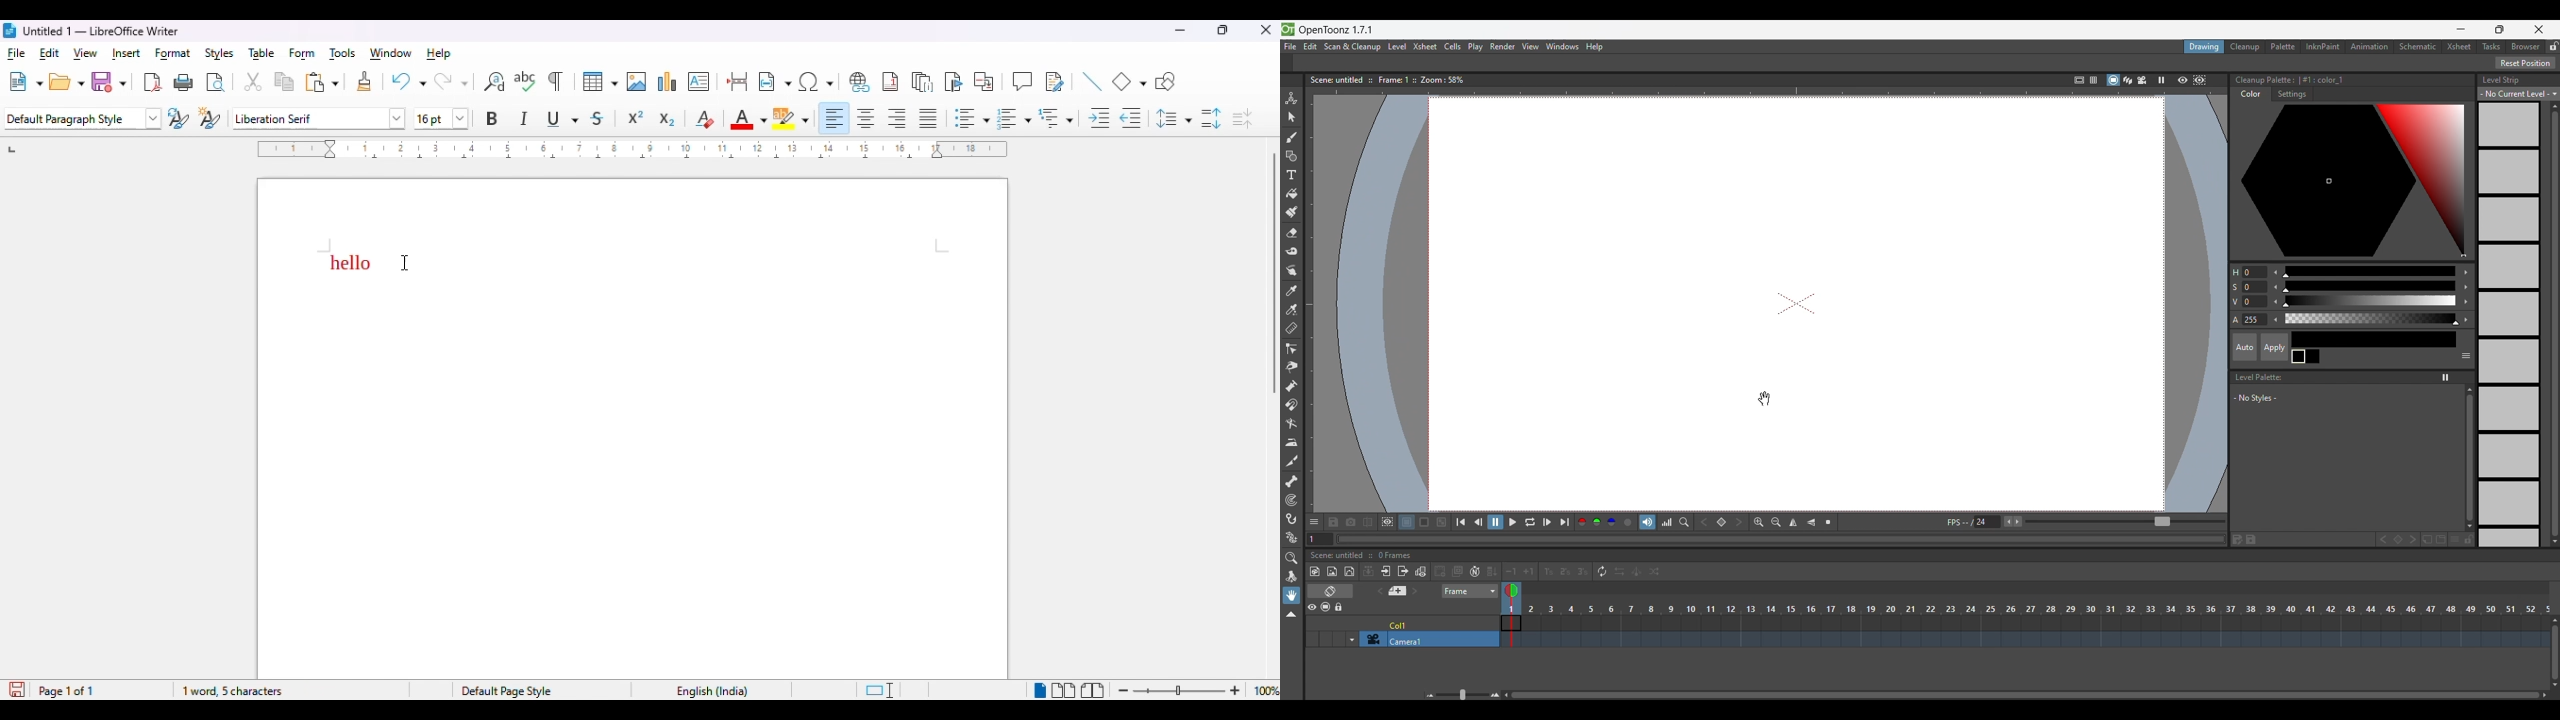 Image resolution: width=2576 pixels, height=728 pixels. What do you see at coordinates (1704, 522) in the screenshot?
I see `Previous key` at bounding box center [1704, 522].